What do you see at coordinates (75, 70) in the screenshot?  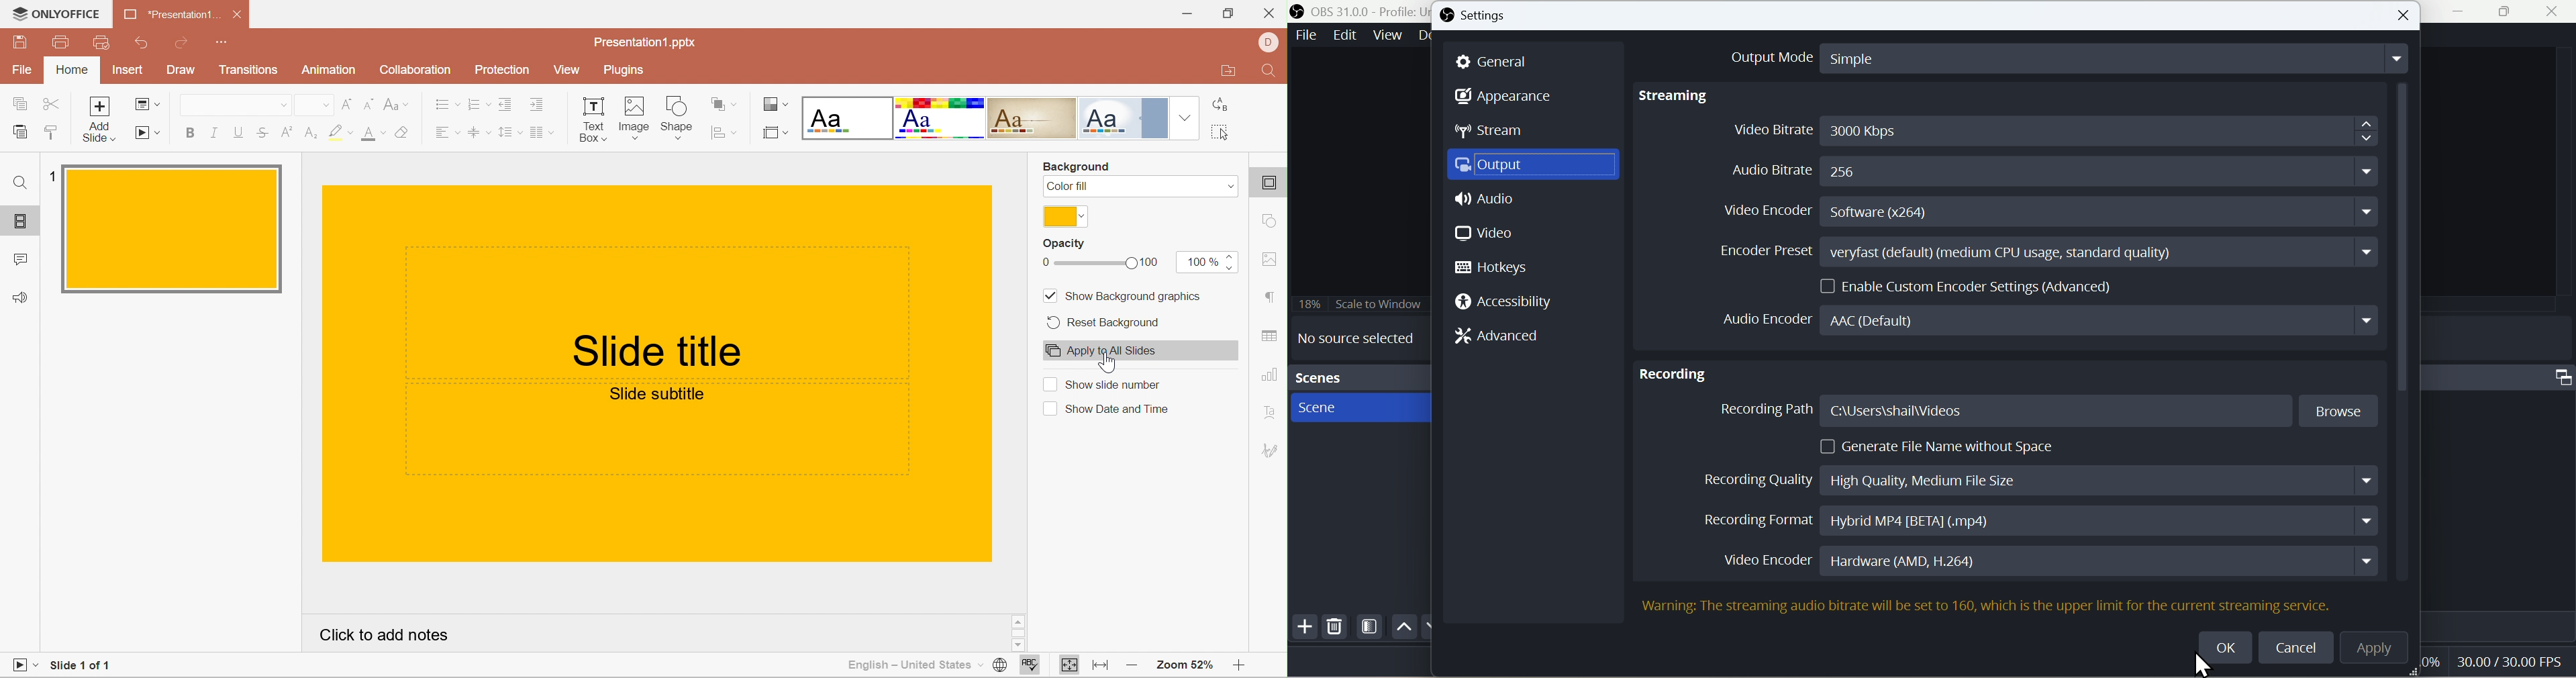 I see `Home` at bounding box center [75, 70].